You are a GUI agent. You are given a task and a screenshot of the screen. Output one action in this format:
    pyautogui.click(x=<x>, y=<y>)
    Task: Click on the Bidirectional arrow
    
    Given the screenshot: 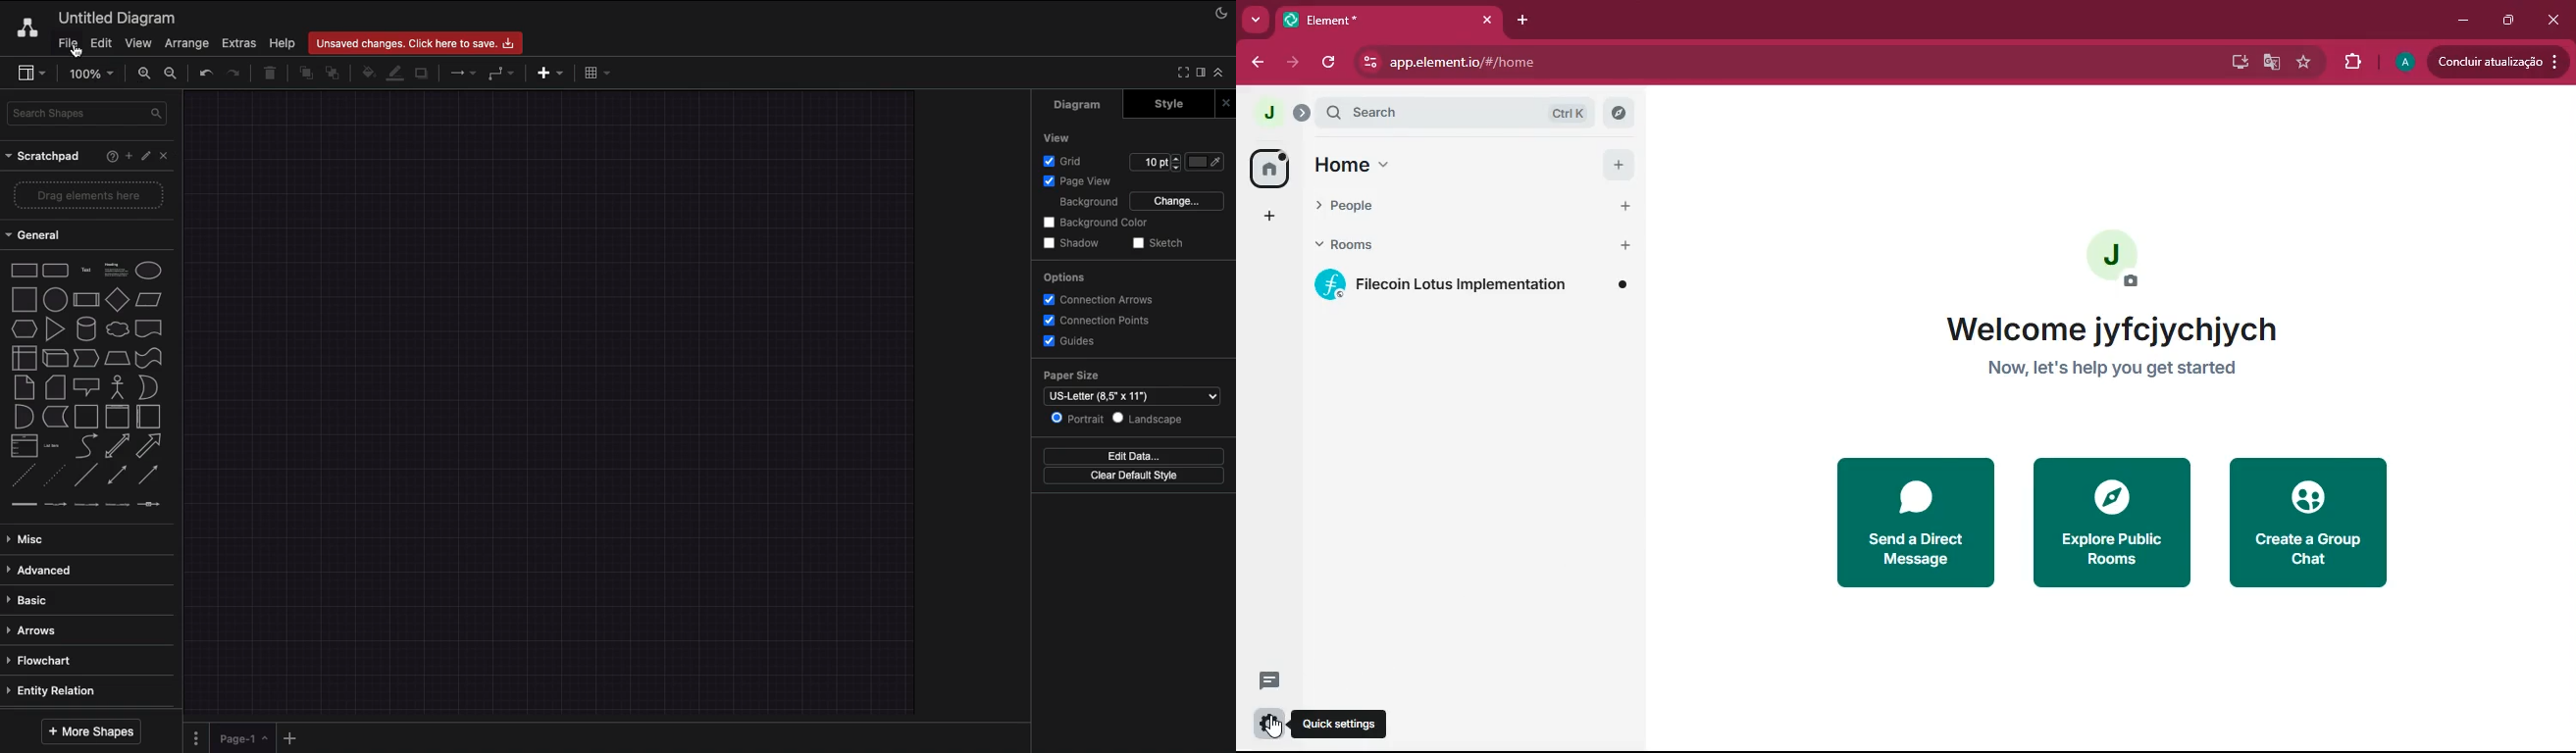 What is the action you would take?
    pyautogui.click(x=117, y=445)
    